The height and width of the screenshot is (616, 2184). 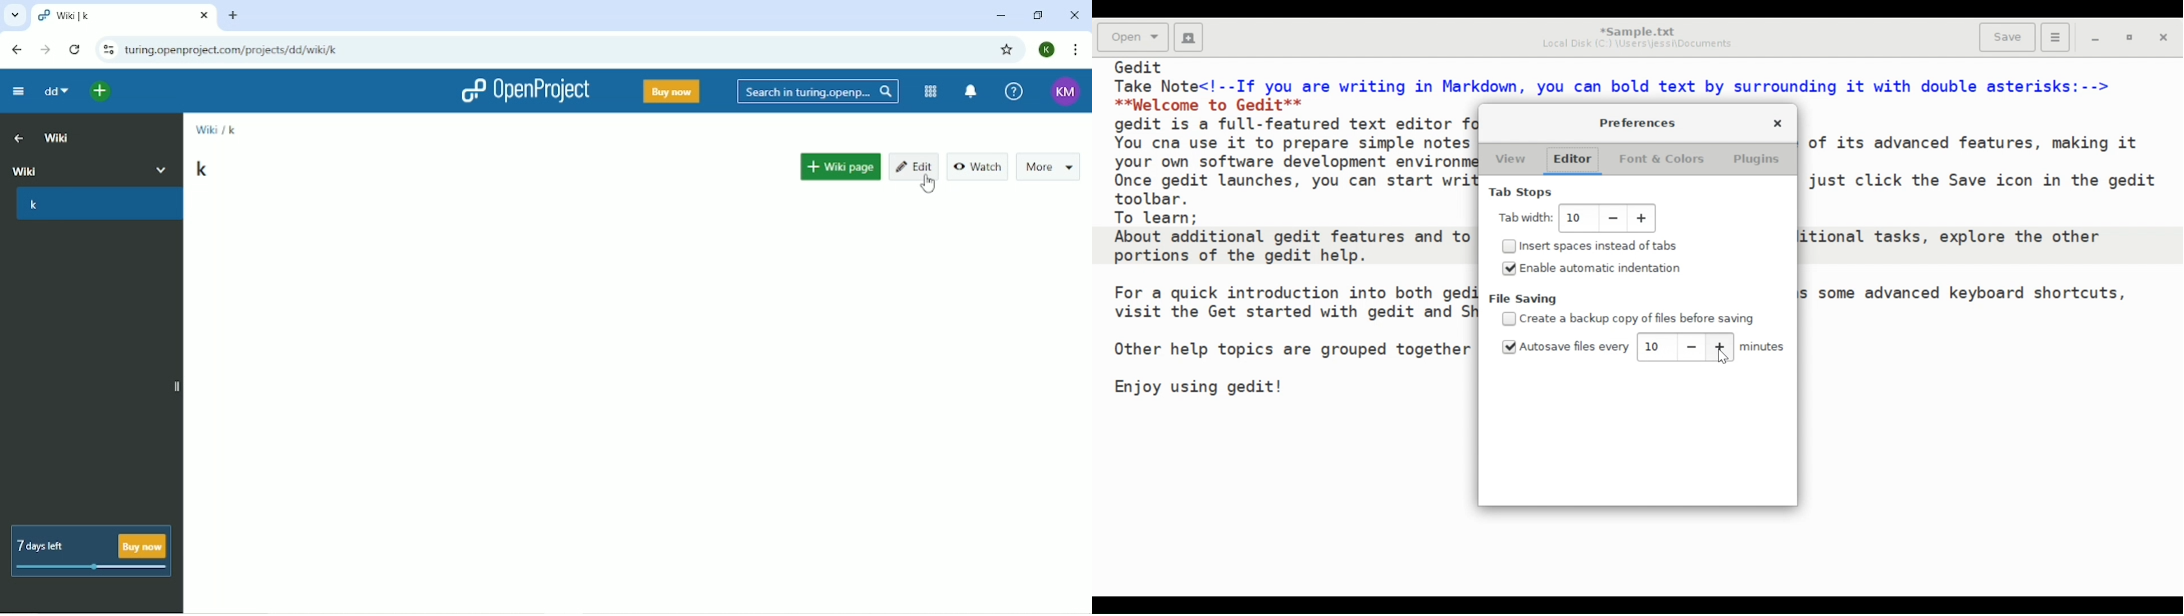 I want to click on 7 days left , so click(x=94, y=550).